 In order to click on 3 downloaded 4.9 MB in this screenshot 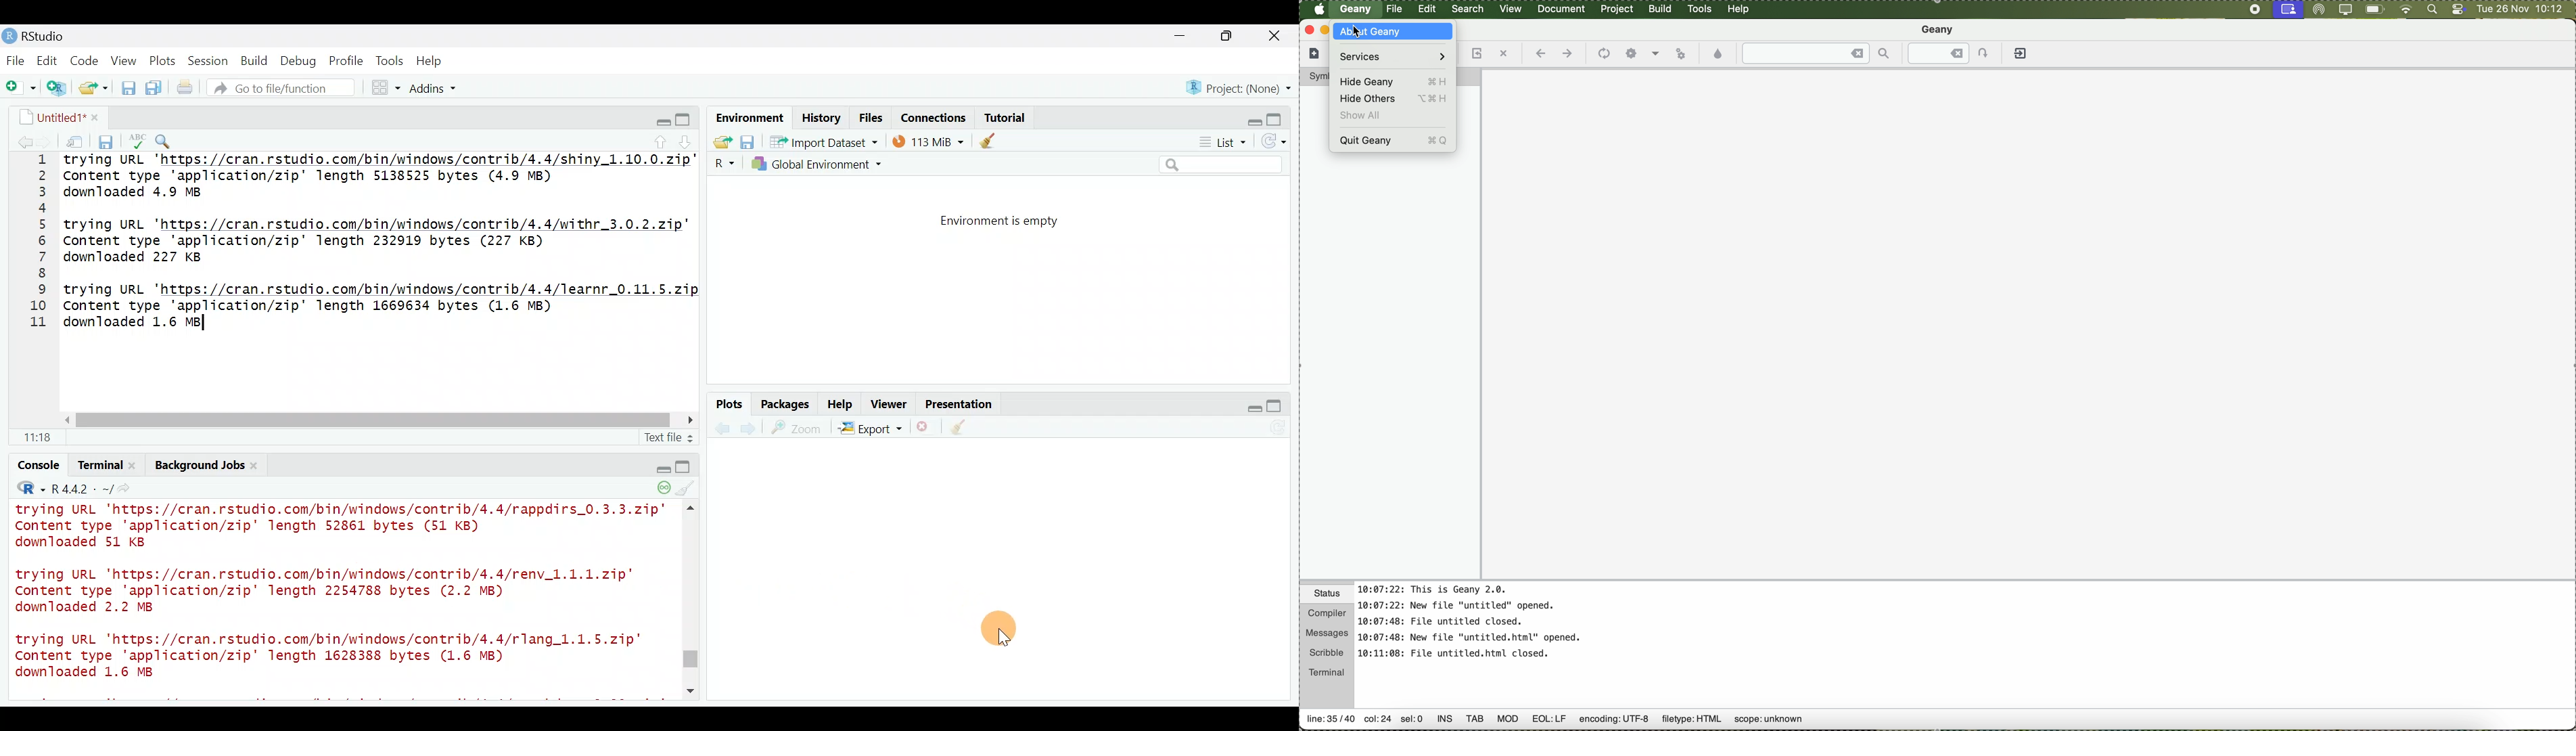, I will do `click(131, 192)`.